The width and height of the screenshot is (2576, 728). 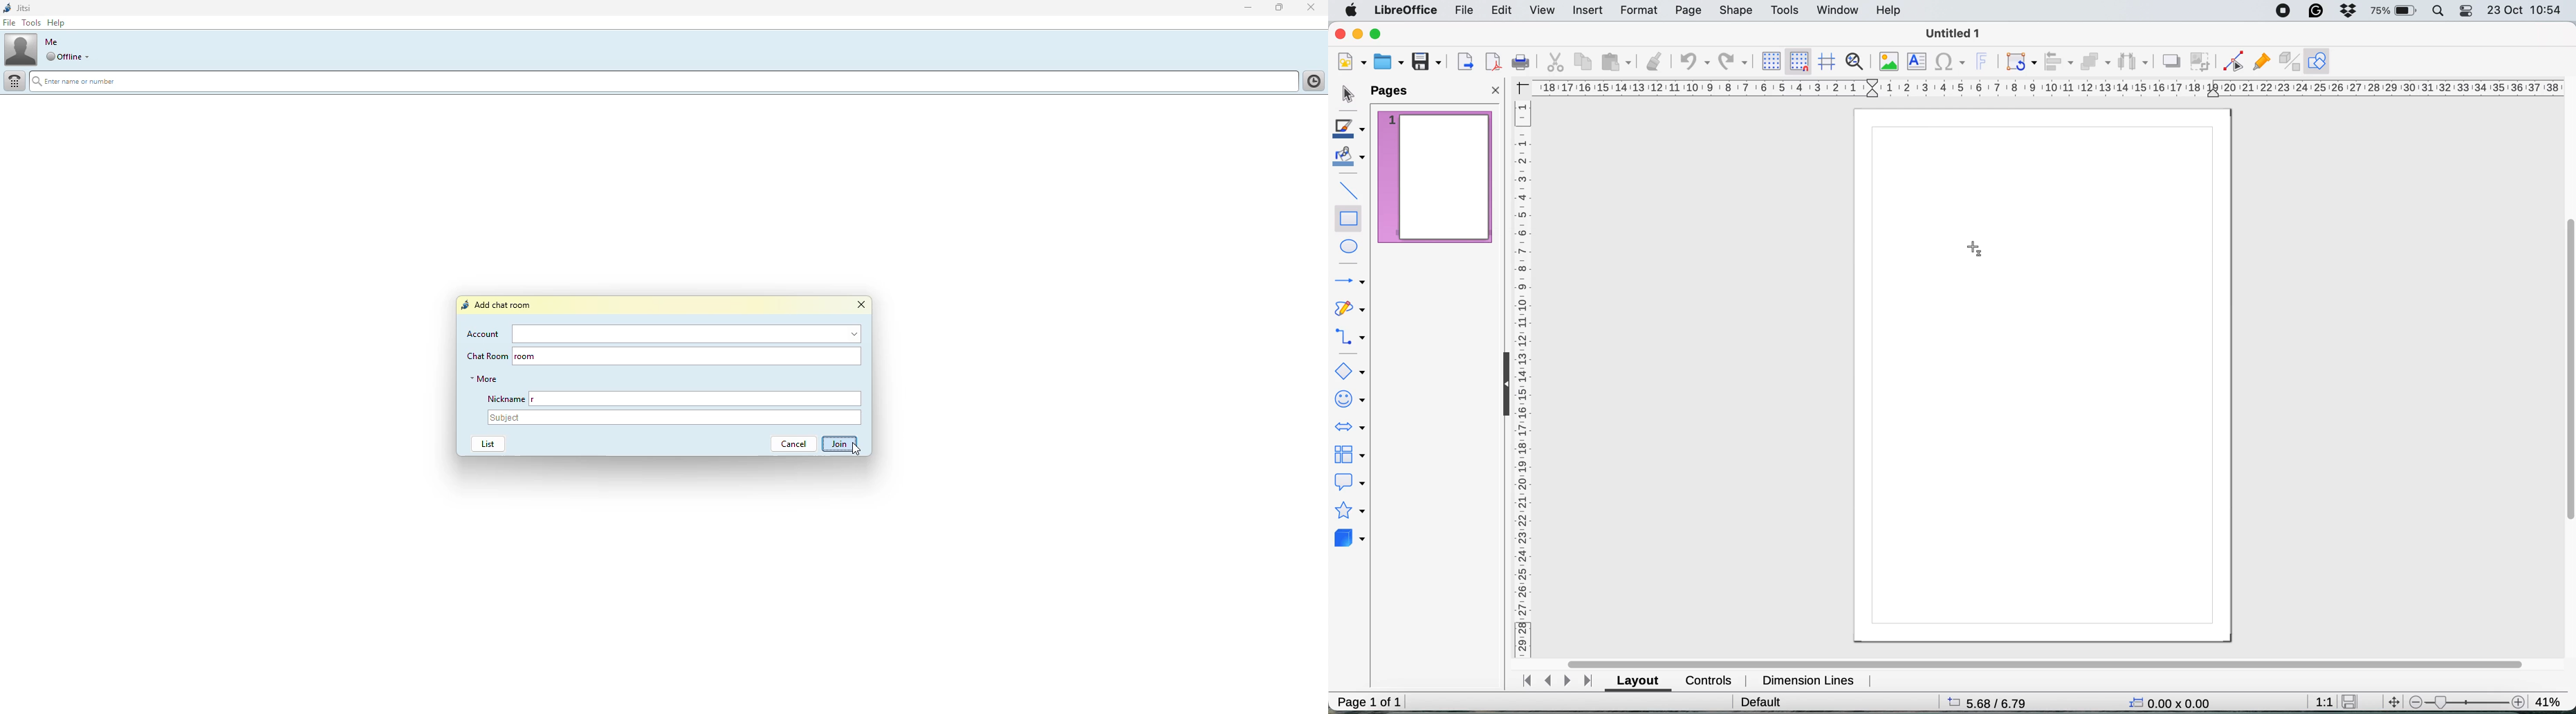 What do you see at coordinates (1349, 217) in the screenshot?
I see `rectangle` at bounding box center [1349, 217].